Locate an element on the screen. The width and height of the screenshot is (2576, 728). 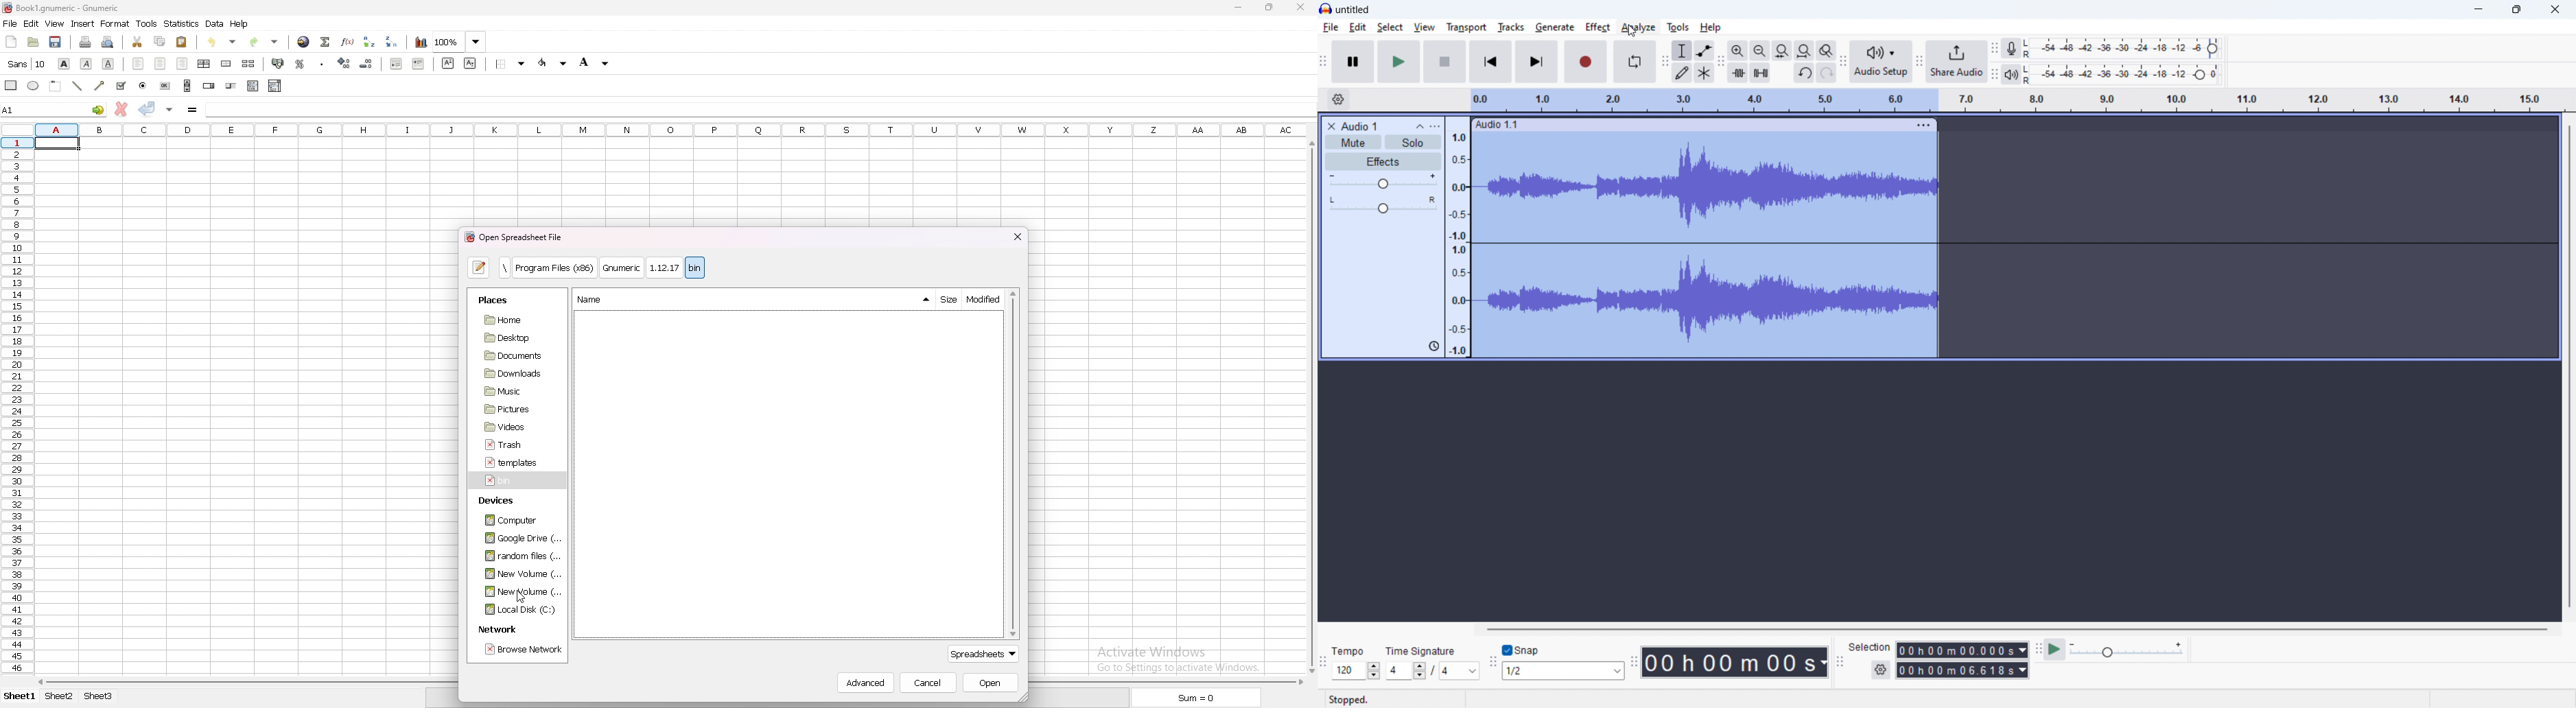
save is located at coordinates (56, 42).